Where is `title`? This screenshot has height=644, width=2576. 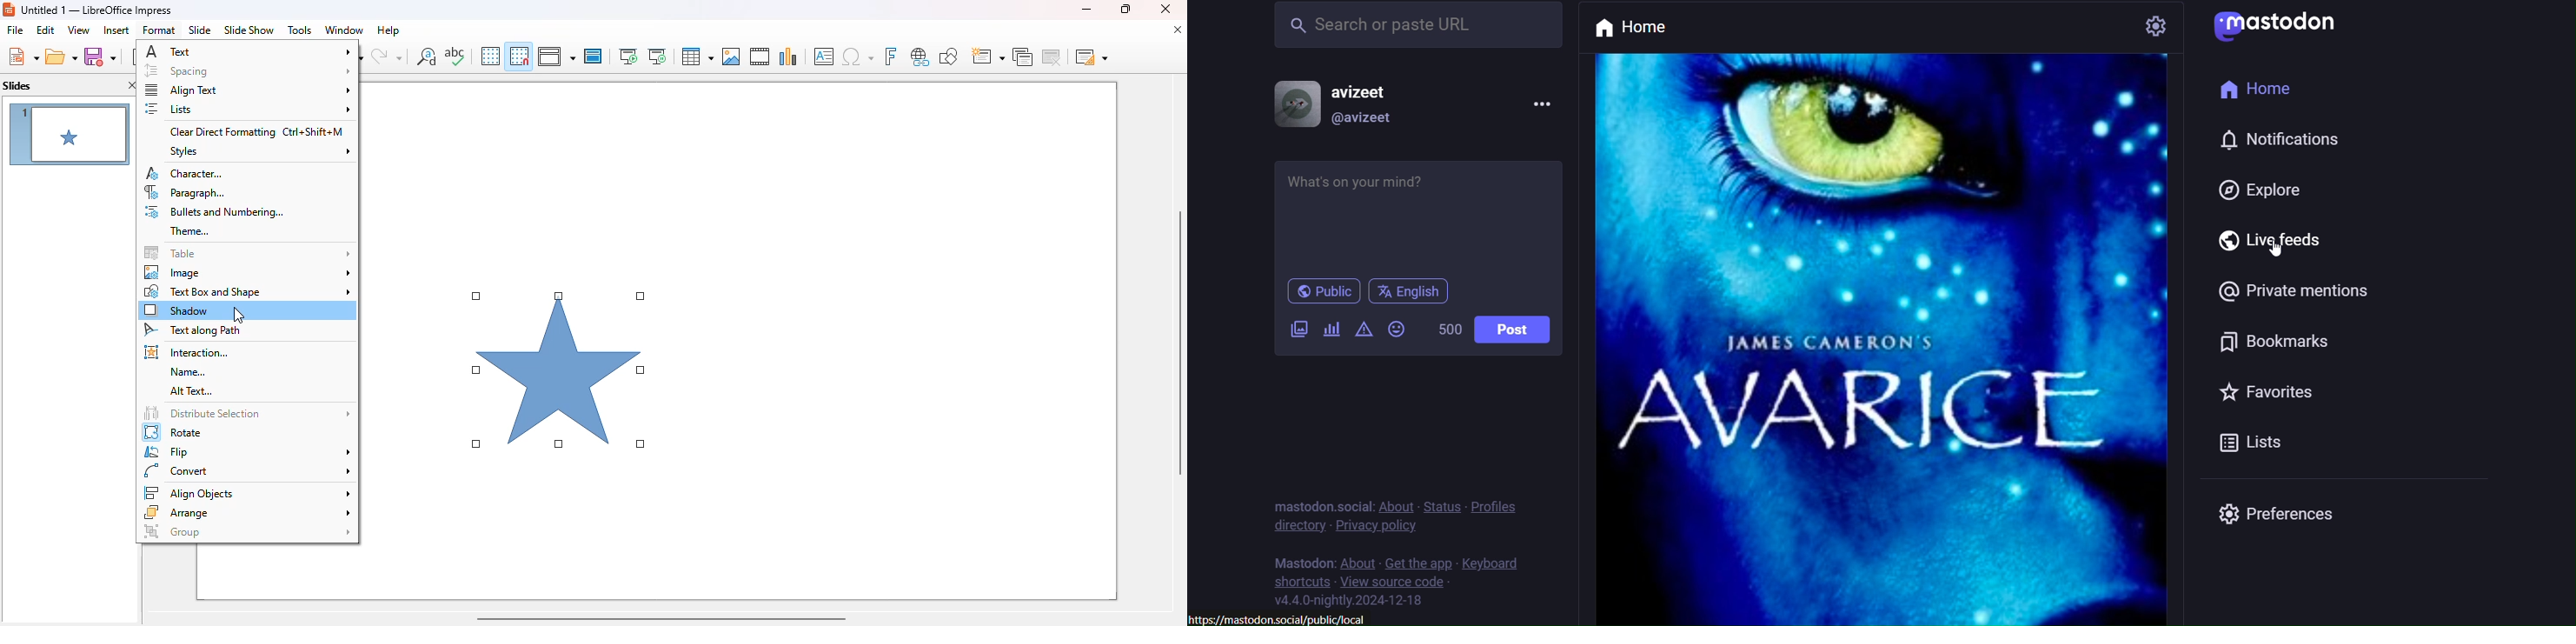 title is located at coordinates (97, 10).